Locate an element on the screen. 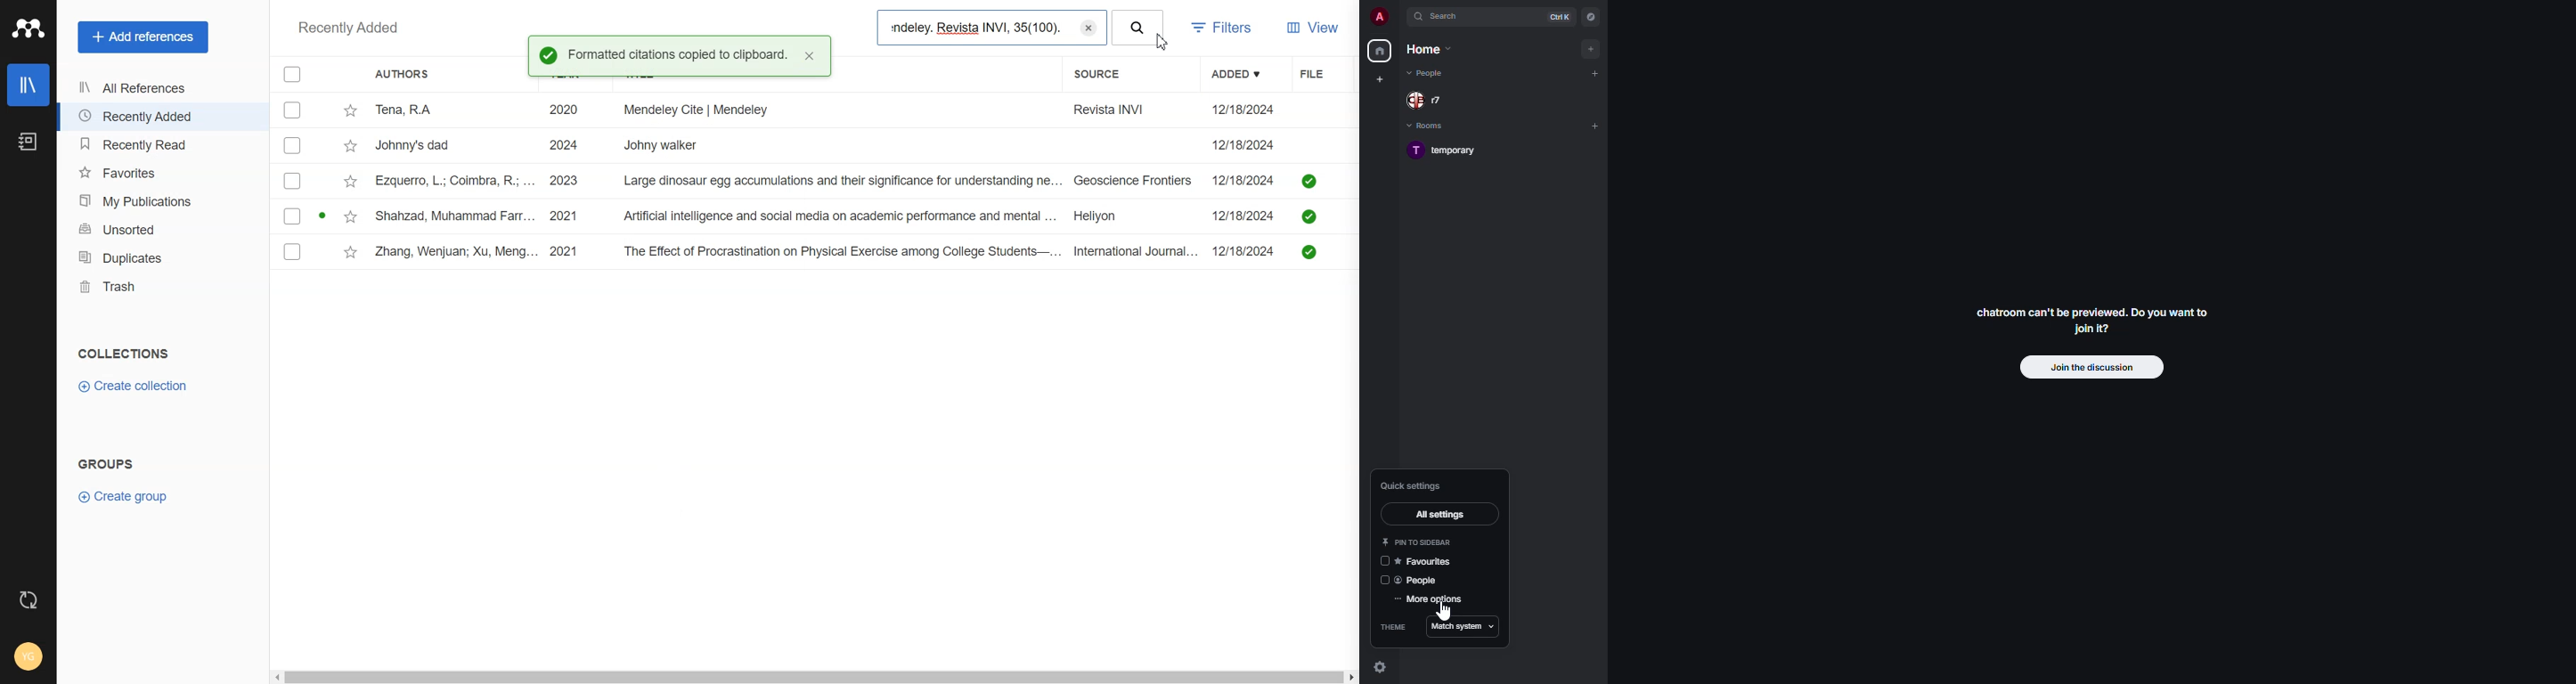 Image resolution: width=2576 pixels, height=700 pixels. profile is located at coordinates (1376, 17).